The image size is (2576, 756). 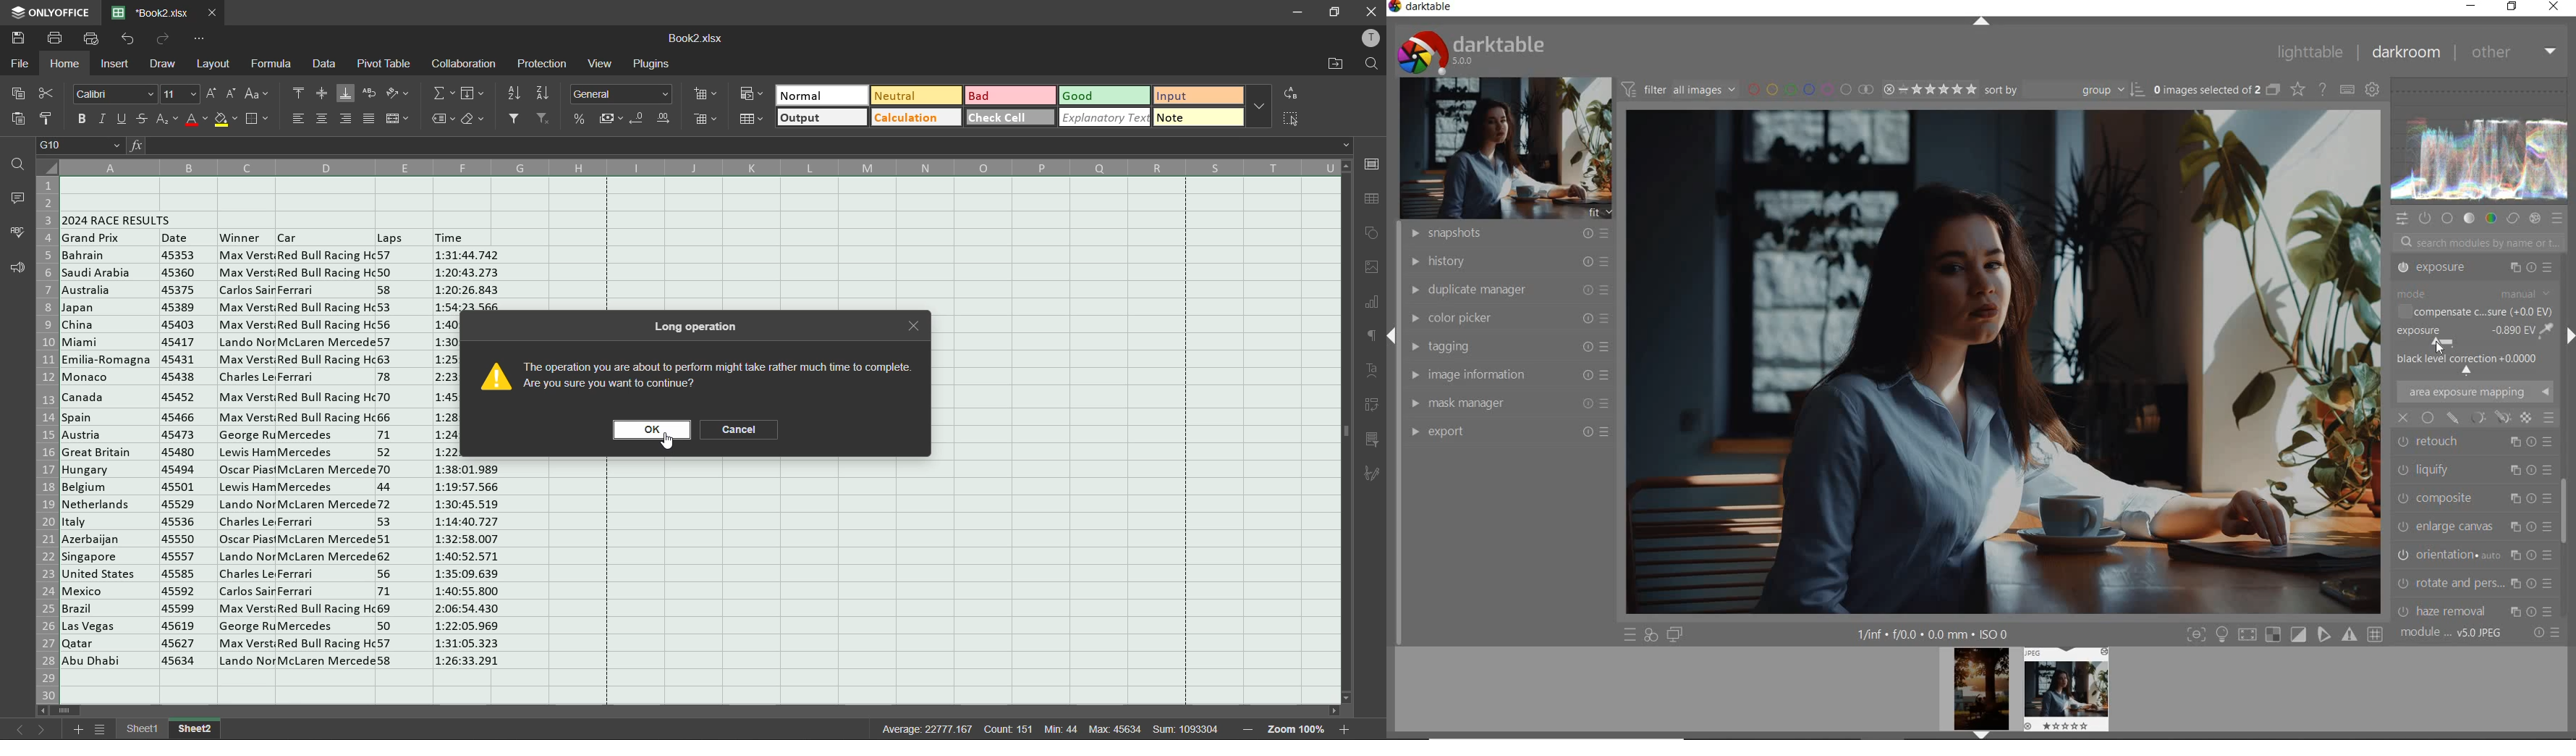 What do you see at coordinates (1507, 403) in the screenshot?
I see `MASK MANAGER` at bounding box center [1507, 403].